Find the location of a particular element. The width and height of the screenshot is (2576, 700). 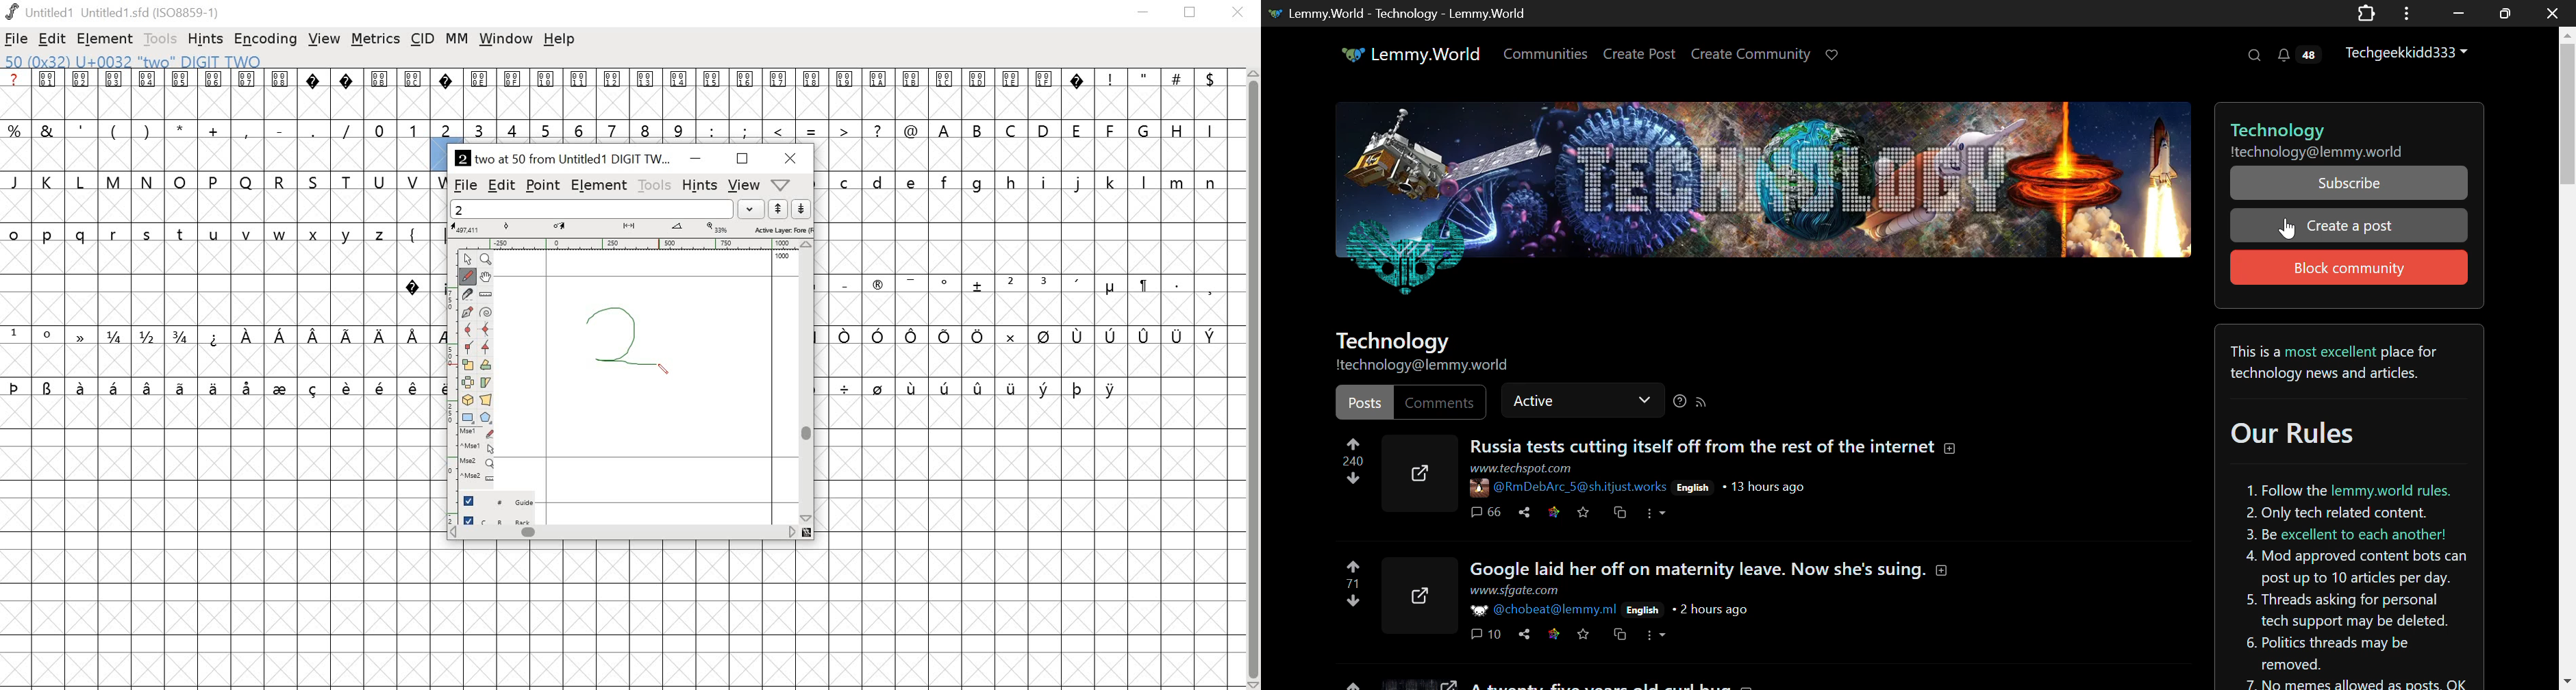

pen is located at coordinates (469, 312).